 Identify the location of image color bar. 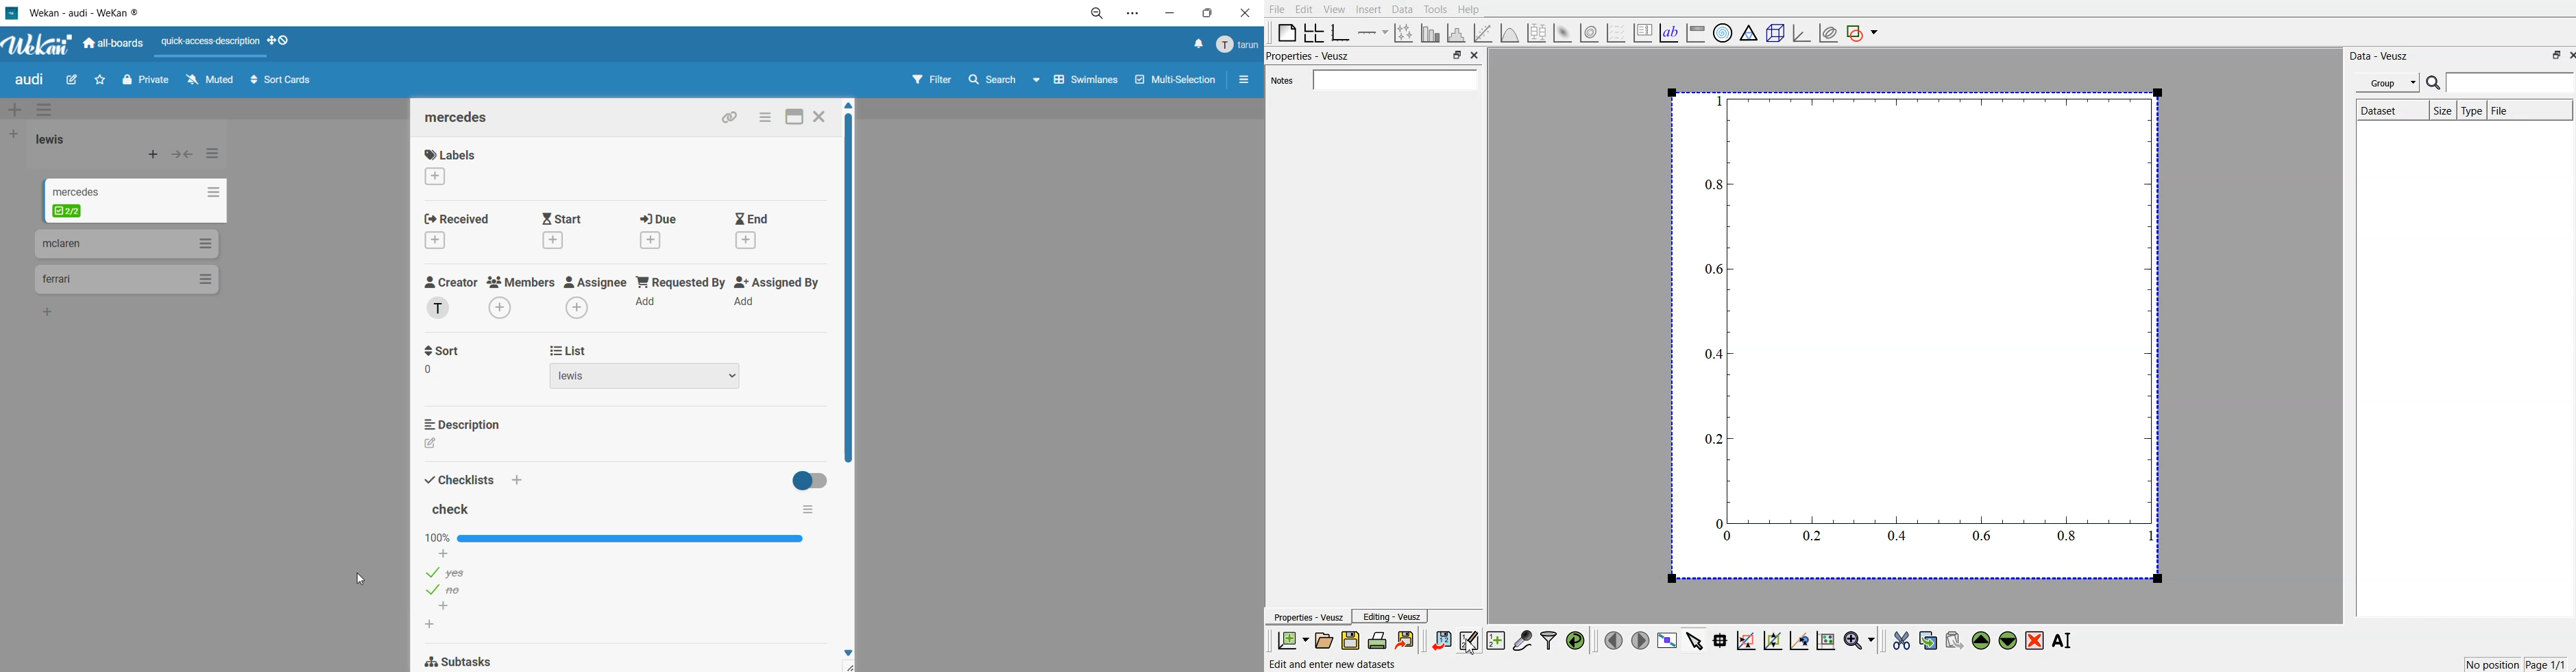
(1695, 32).